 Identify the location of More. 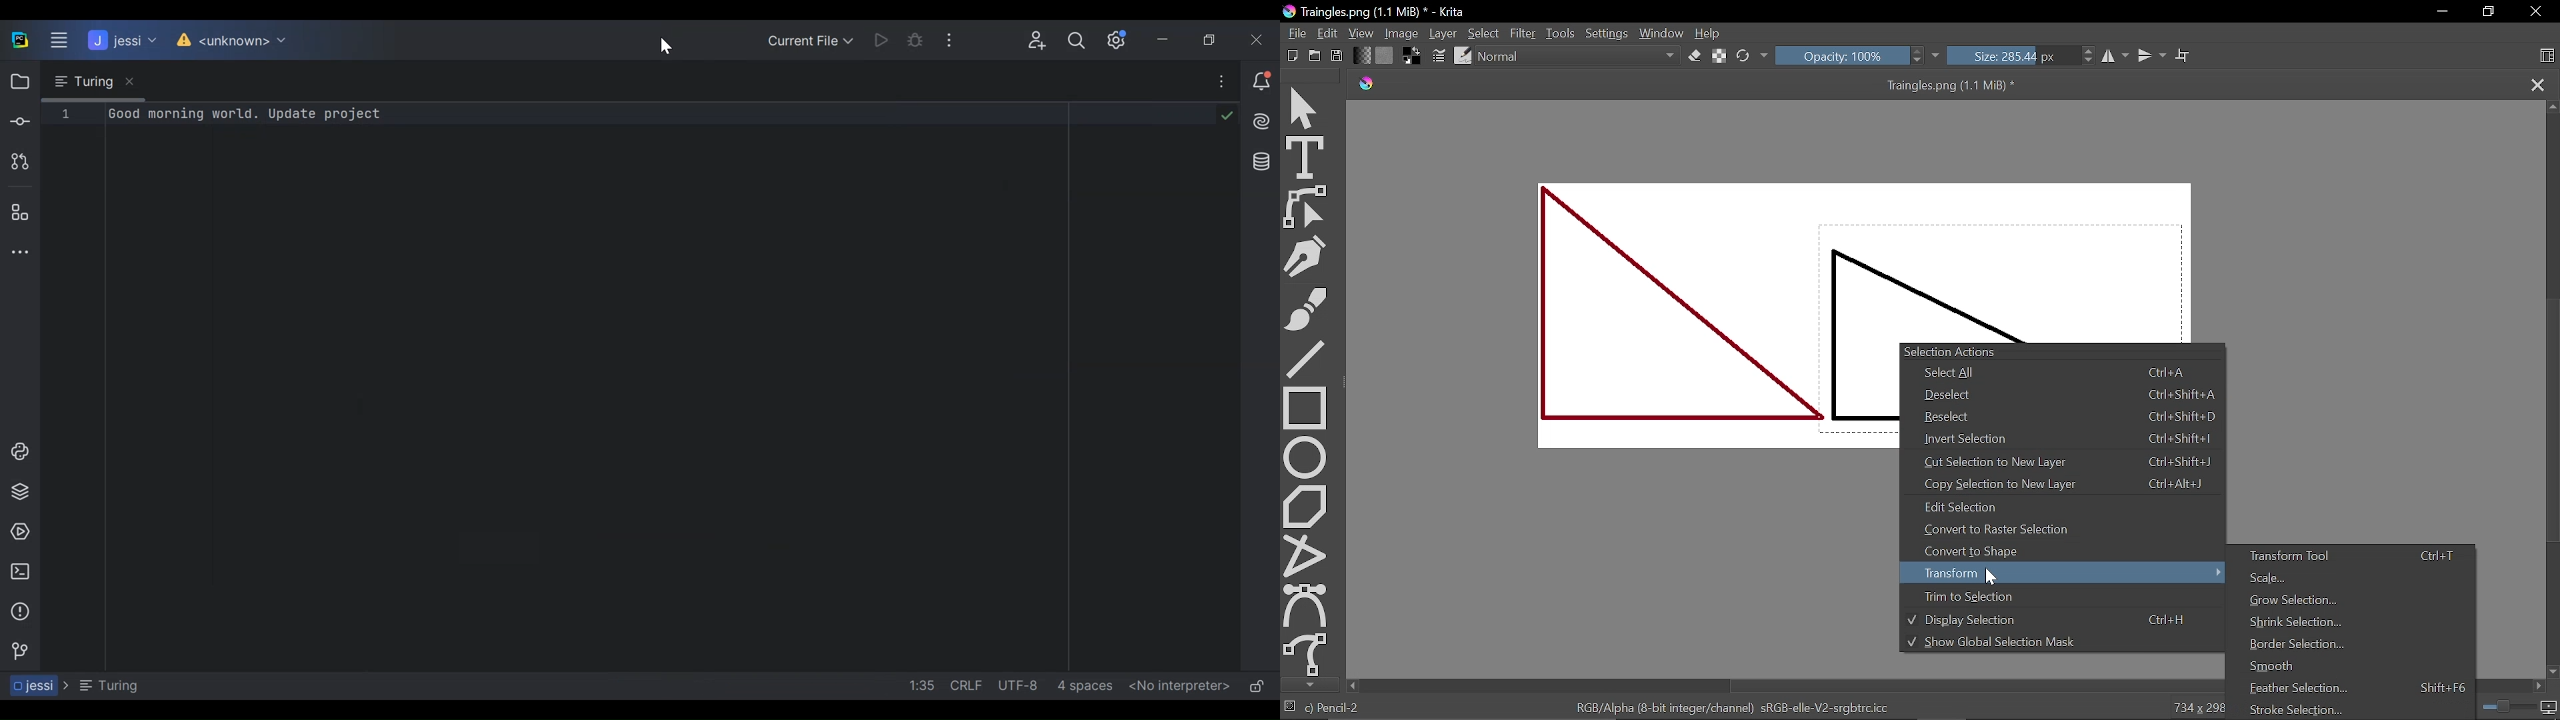
(1215, 83).